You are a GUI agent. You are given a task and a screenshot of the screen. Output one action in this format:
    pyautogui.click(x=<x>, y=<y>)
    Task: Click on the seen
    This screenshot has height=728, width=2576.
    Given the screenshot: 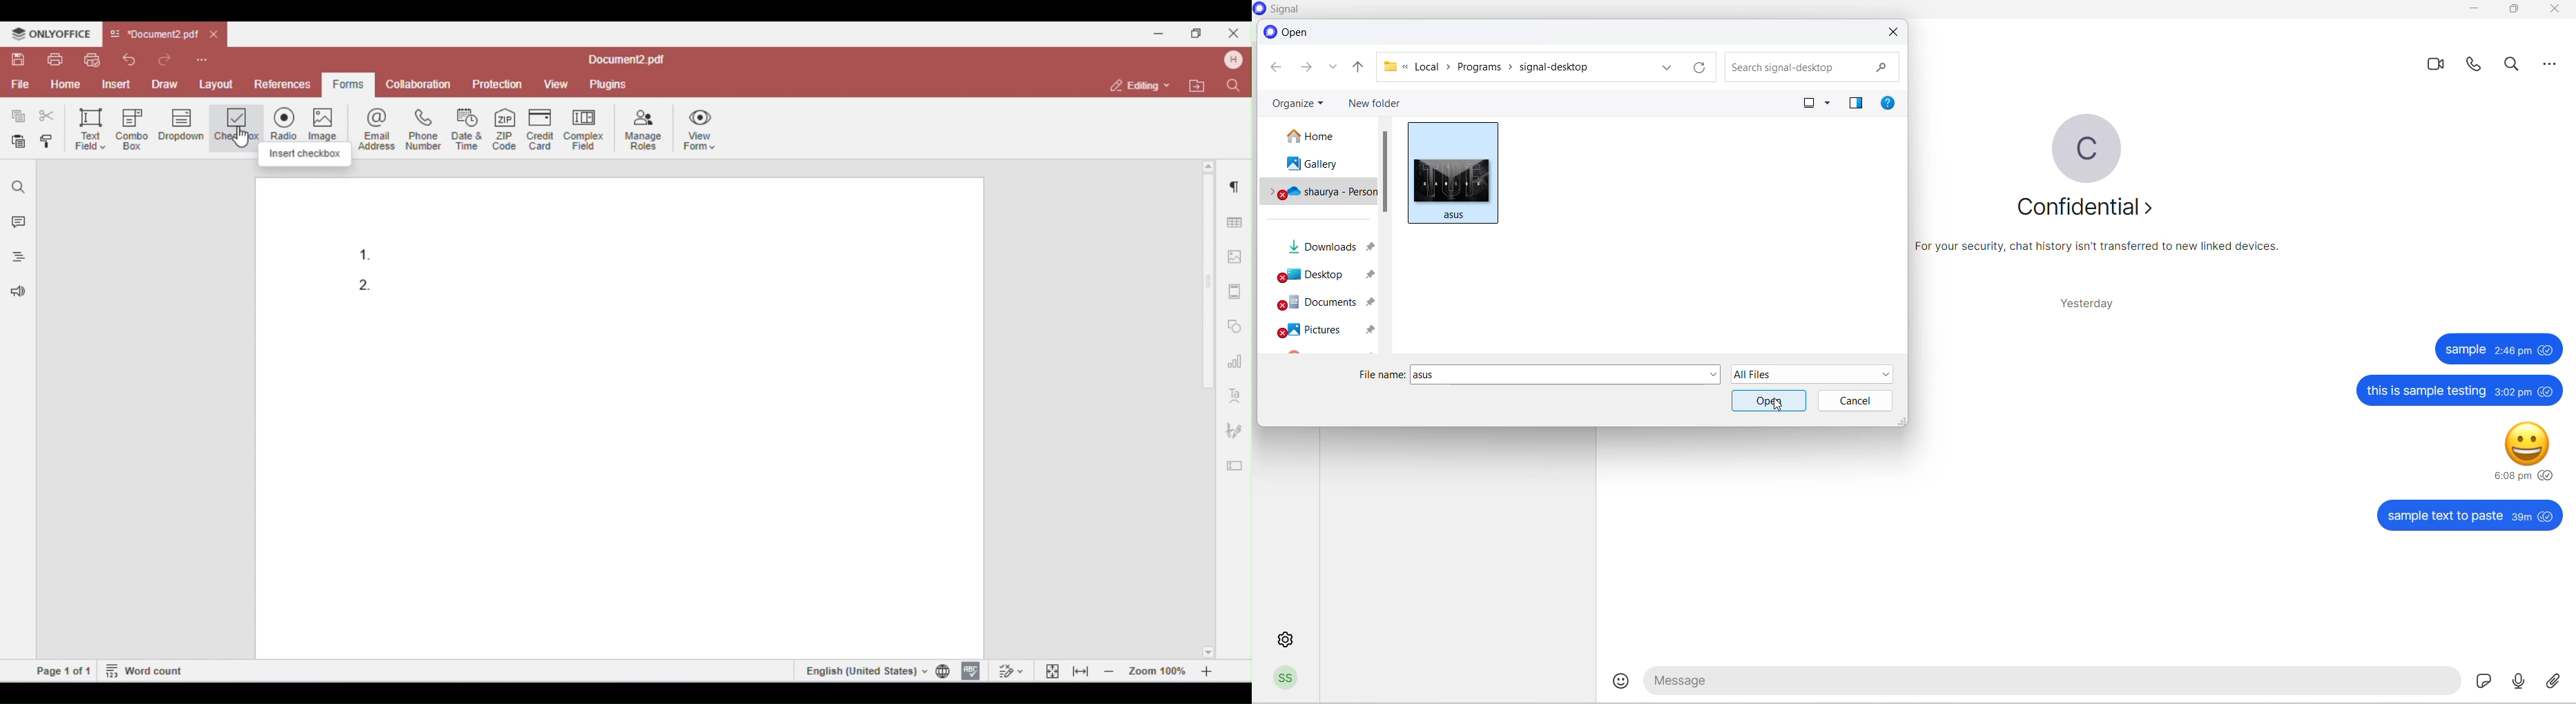 What is the action you would take?
    pyautogui.click(x=2548, y=349)
    